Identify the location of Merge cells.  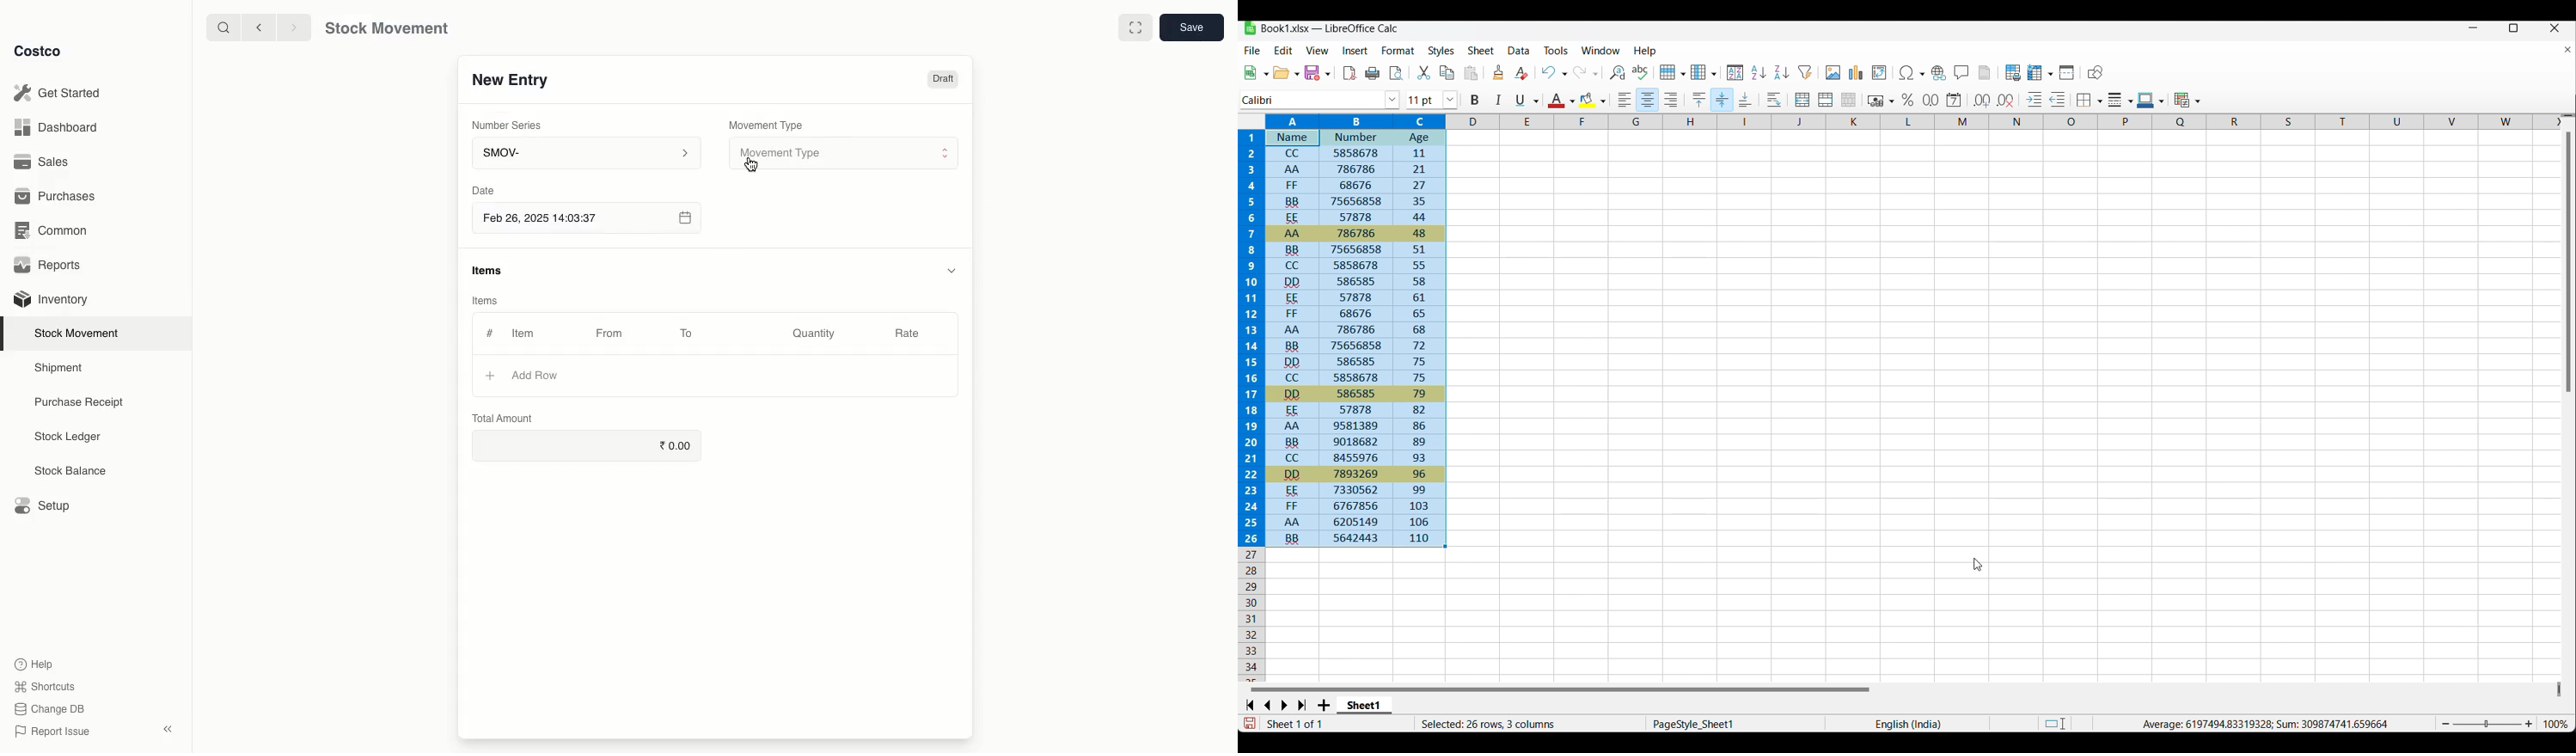
(1826, 100).